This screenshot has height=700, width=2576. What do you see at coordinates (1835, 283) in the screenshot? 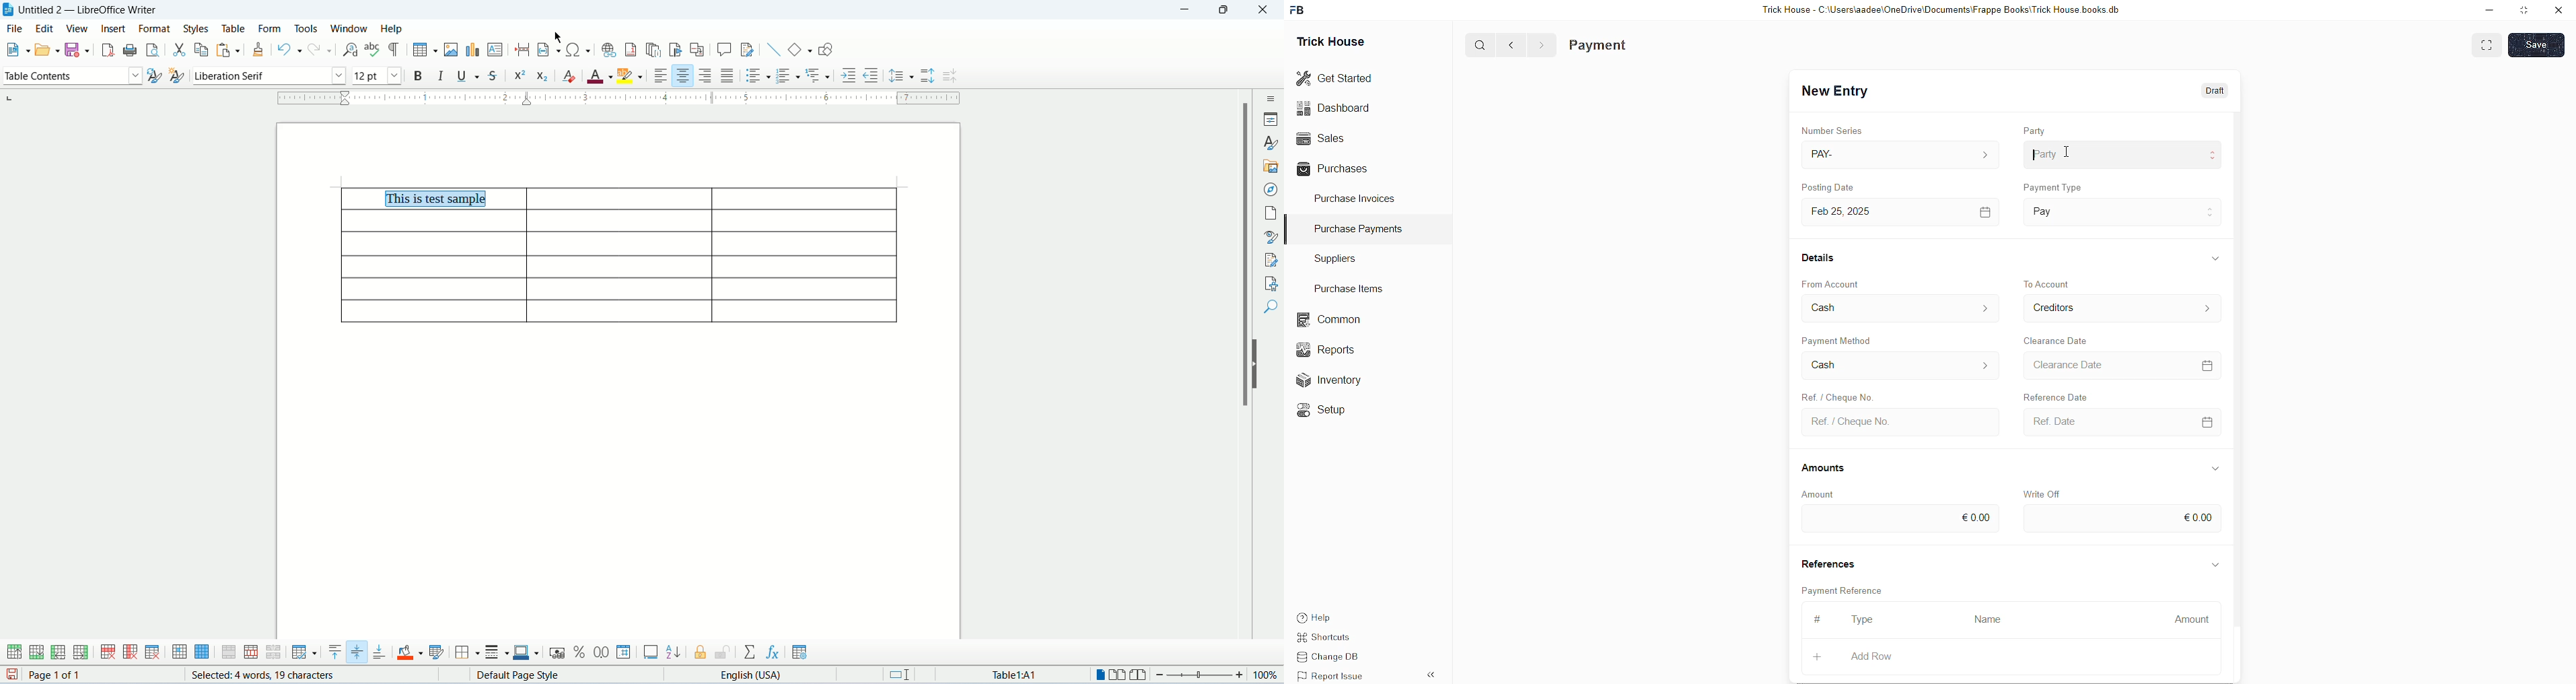
I see `From Account` at bounding box center [1835, 283].